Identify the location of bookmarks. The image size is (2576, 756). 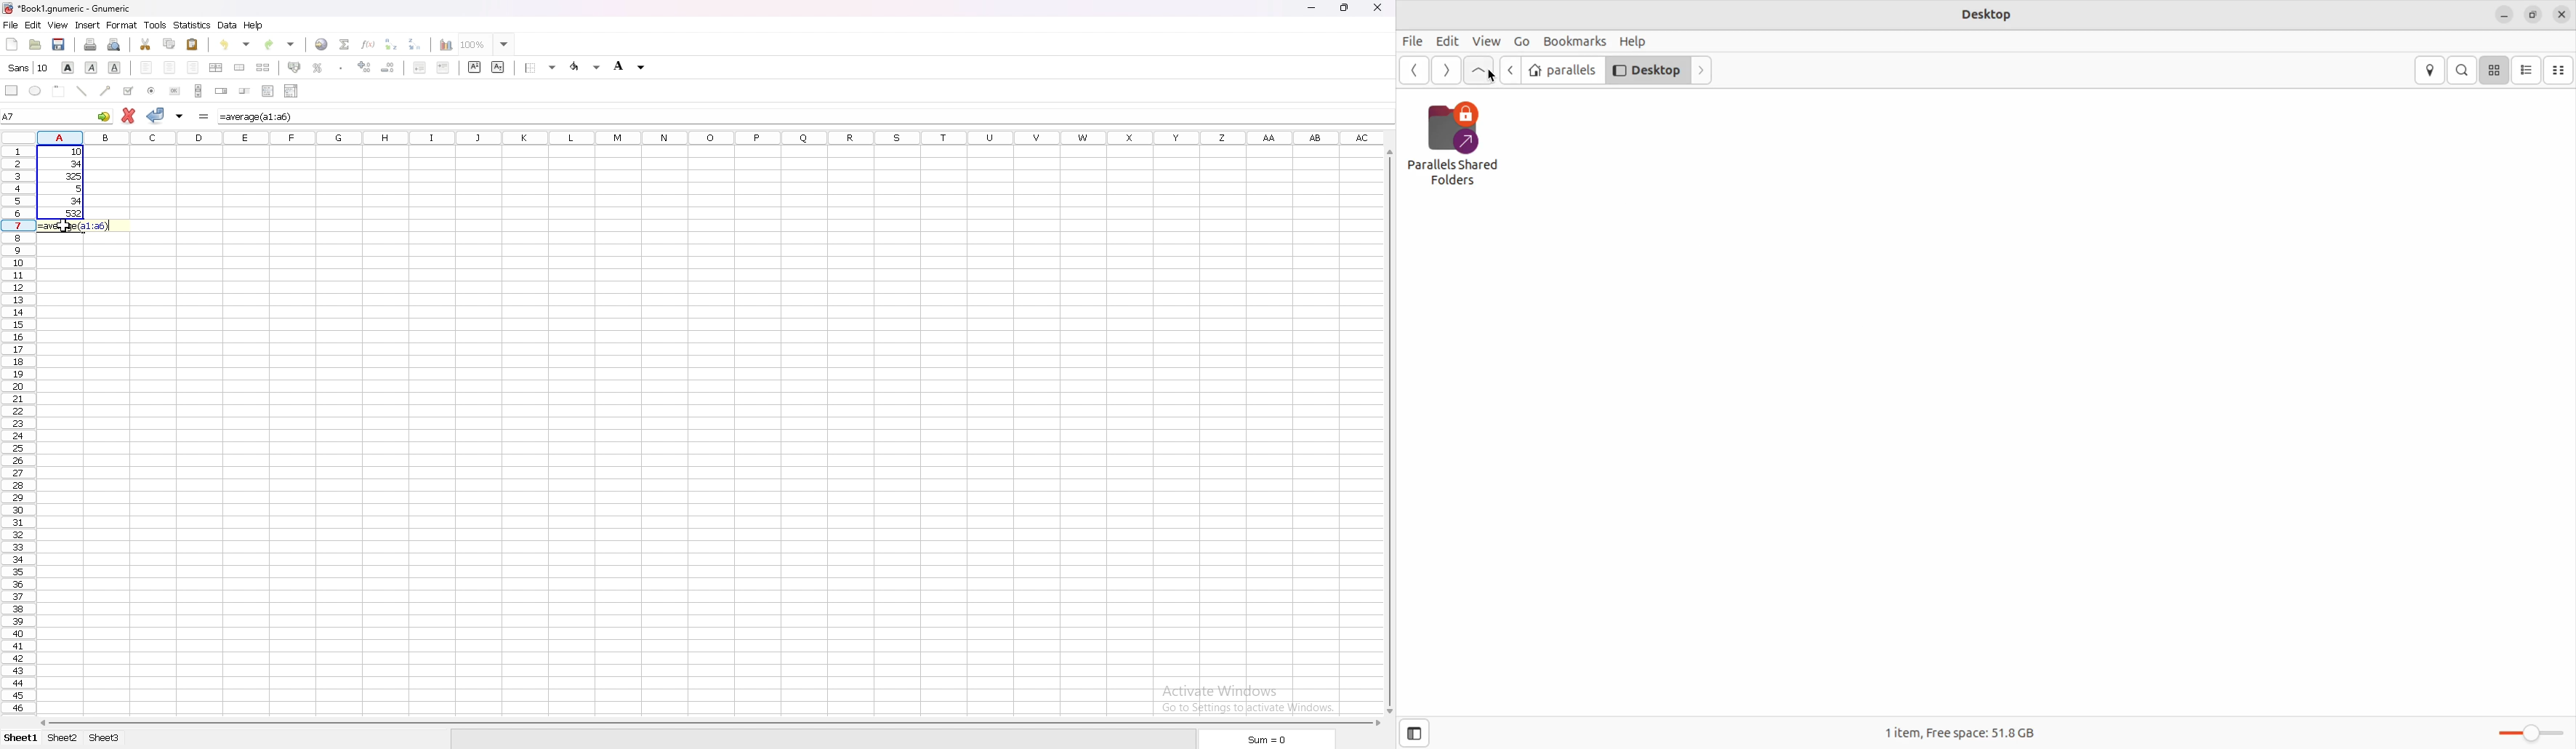
(1575, 42).